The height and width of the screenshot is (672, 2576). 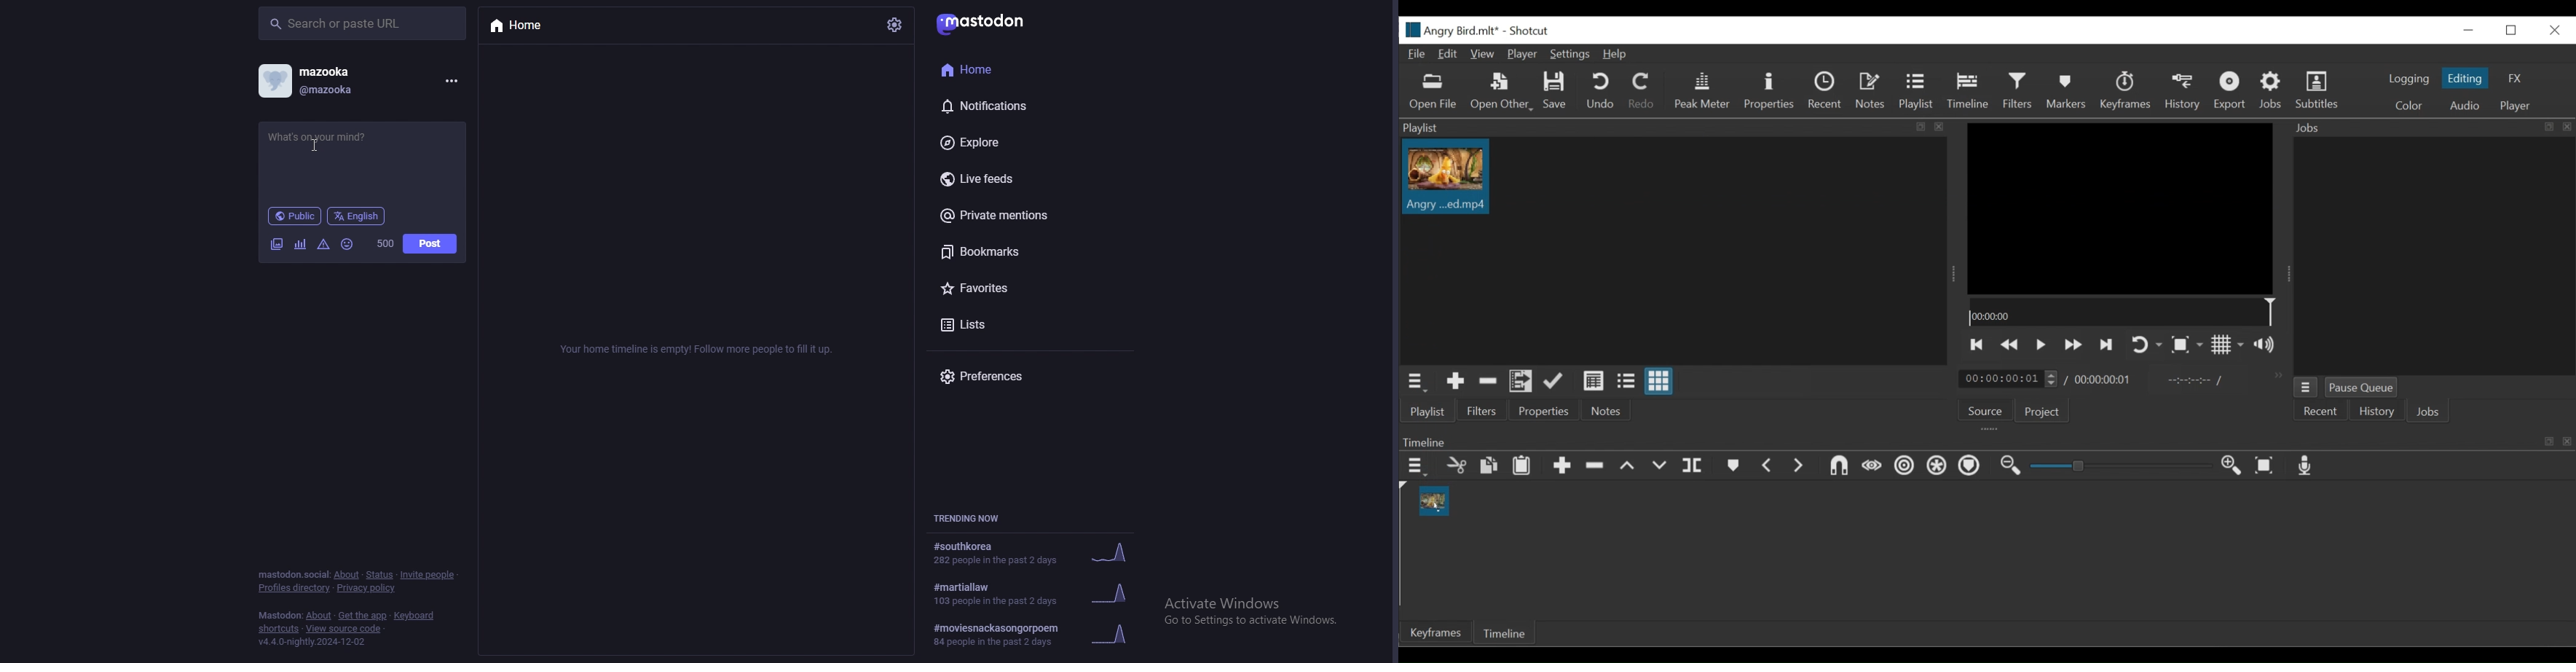 I want to click on Paste, so click(x=1521, y=466).